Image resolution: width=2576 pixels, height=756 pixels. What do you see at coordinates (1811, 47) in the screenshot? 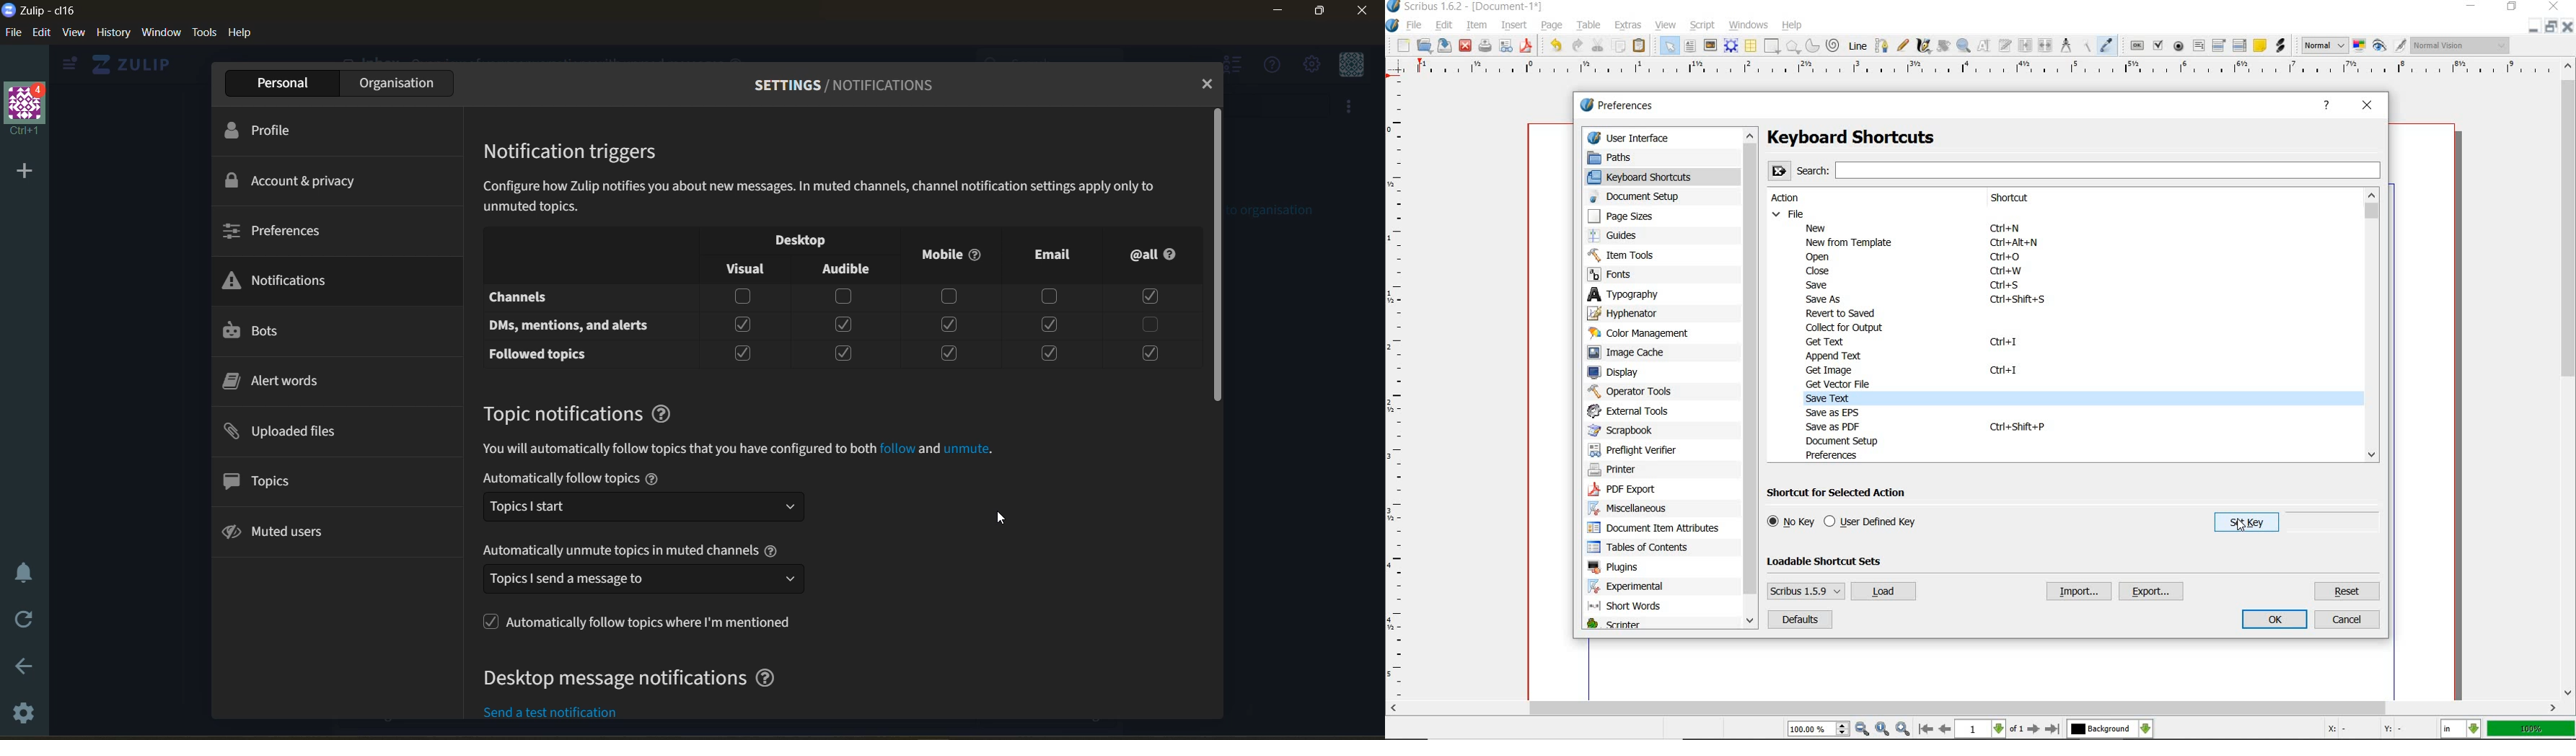
I see `arc` at bounding box center [1811, 47].